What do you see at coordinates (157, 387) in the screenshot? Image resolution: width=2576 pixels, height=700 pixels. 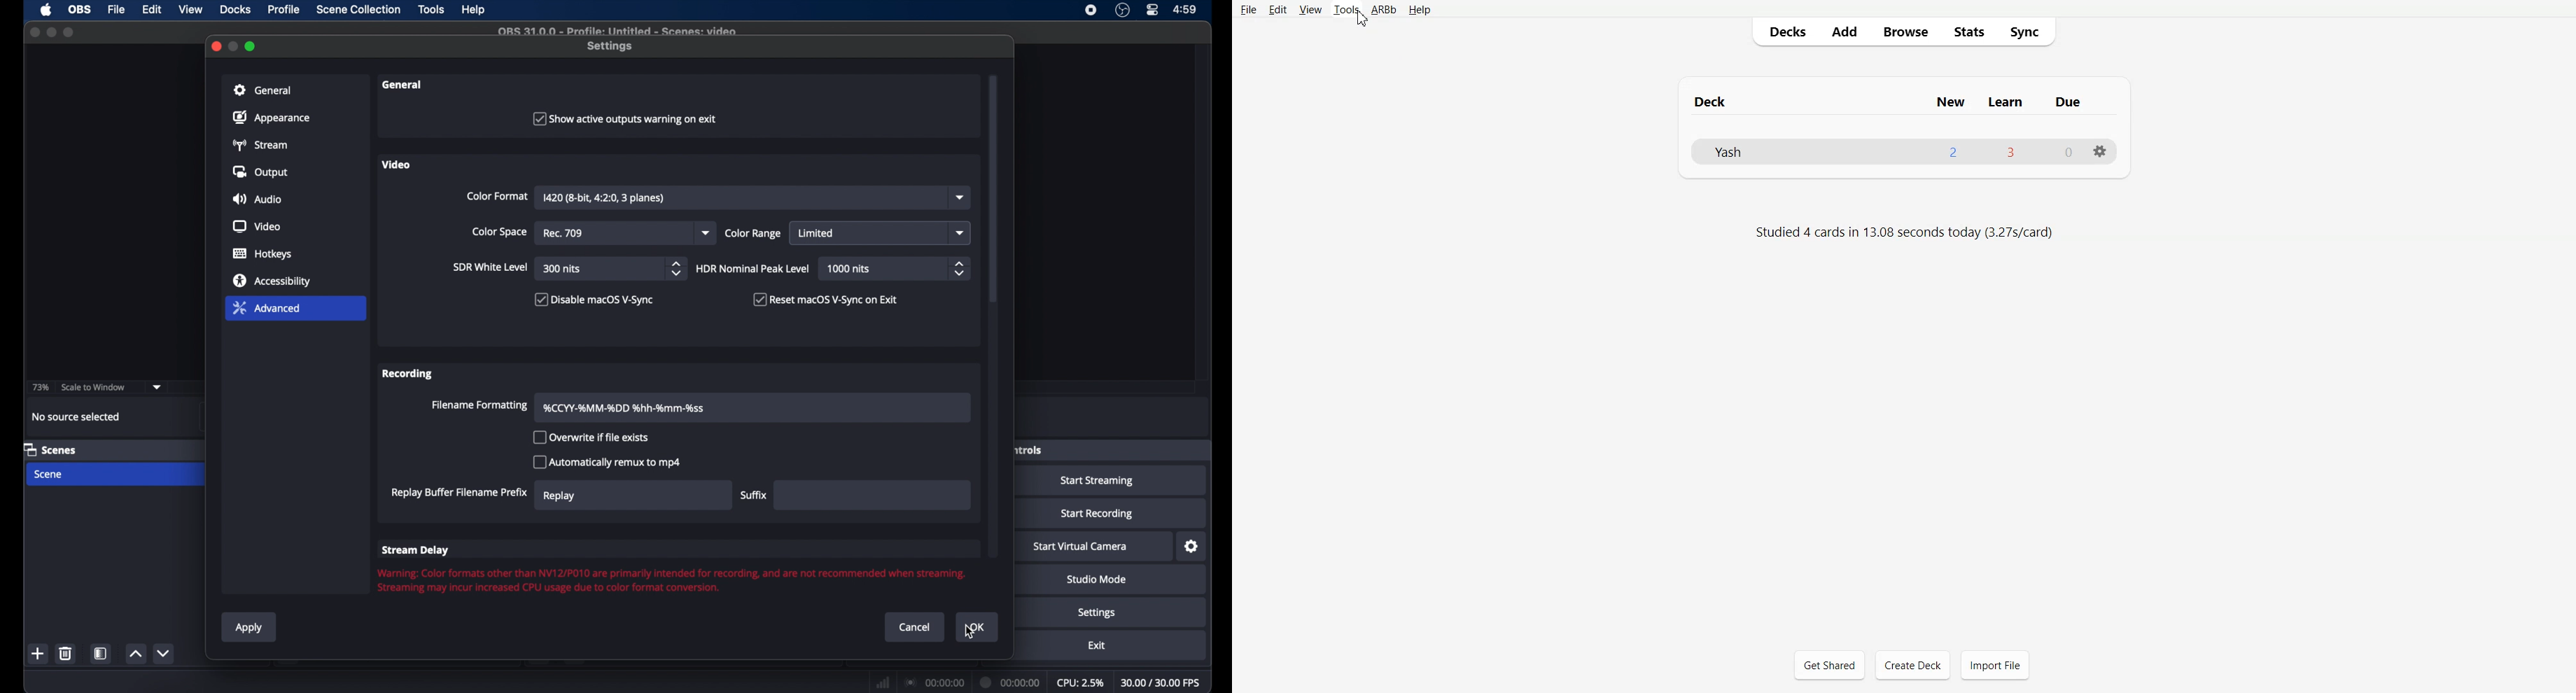 I see `dropdown` at bounding box center [157, 387].